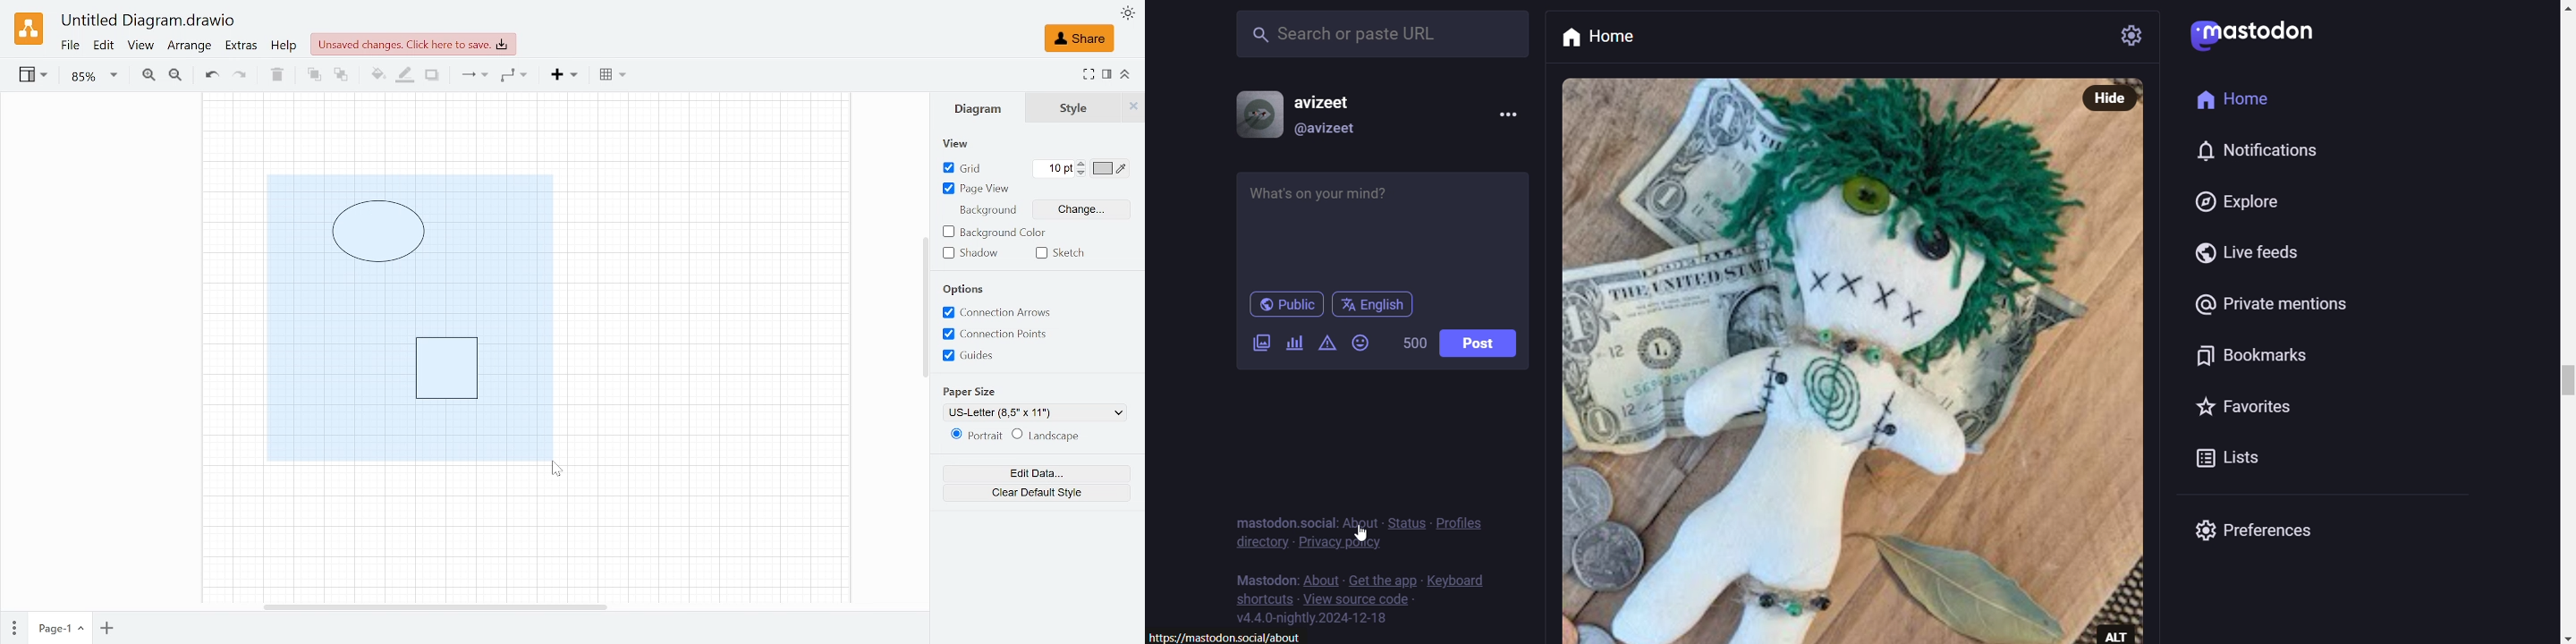 Image resolution: width=2576 pixels, height=644 pixels. I want to click on landscape, so click(1046, 436).